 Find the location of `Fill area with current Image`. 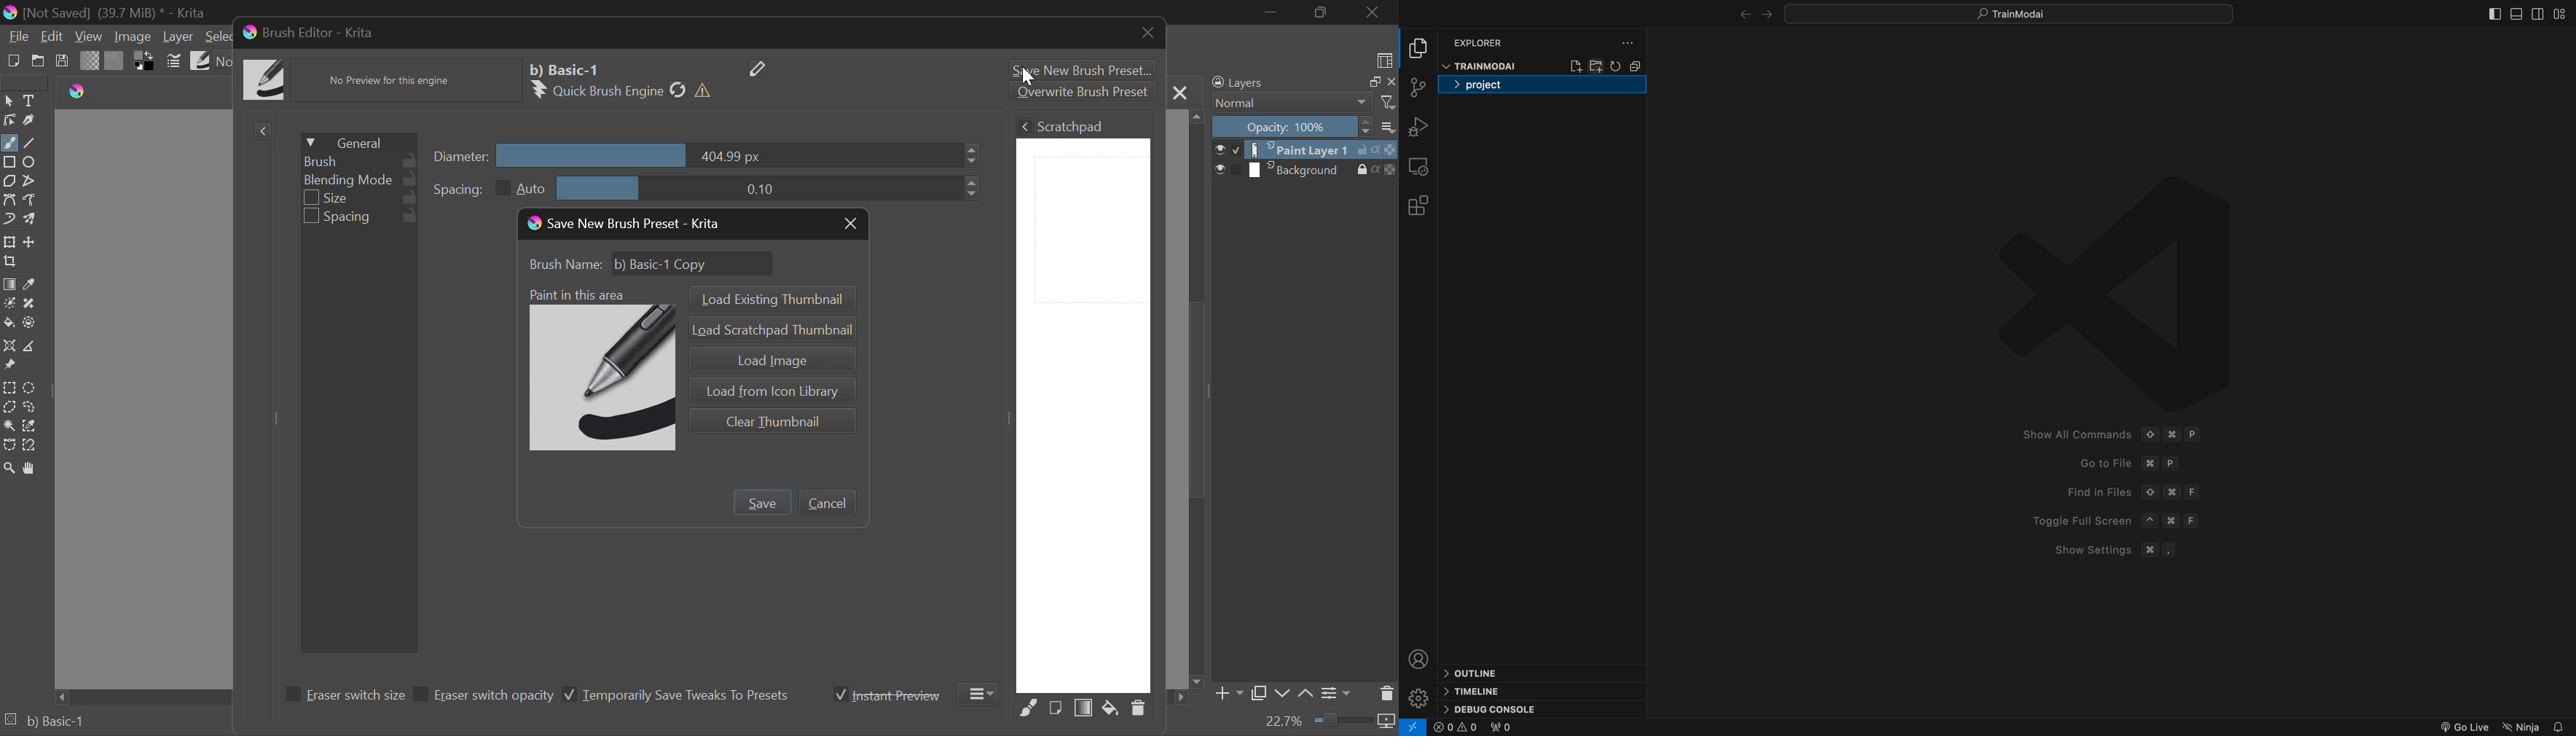

Fill area with current Image is located at coordinates (1055, 708).